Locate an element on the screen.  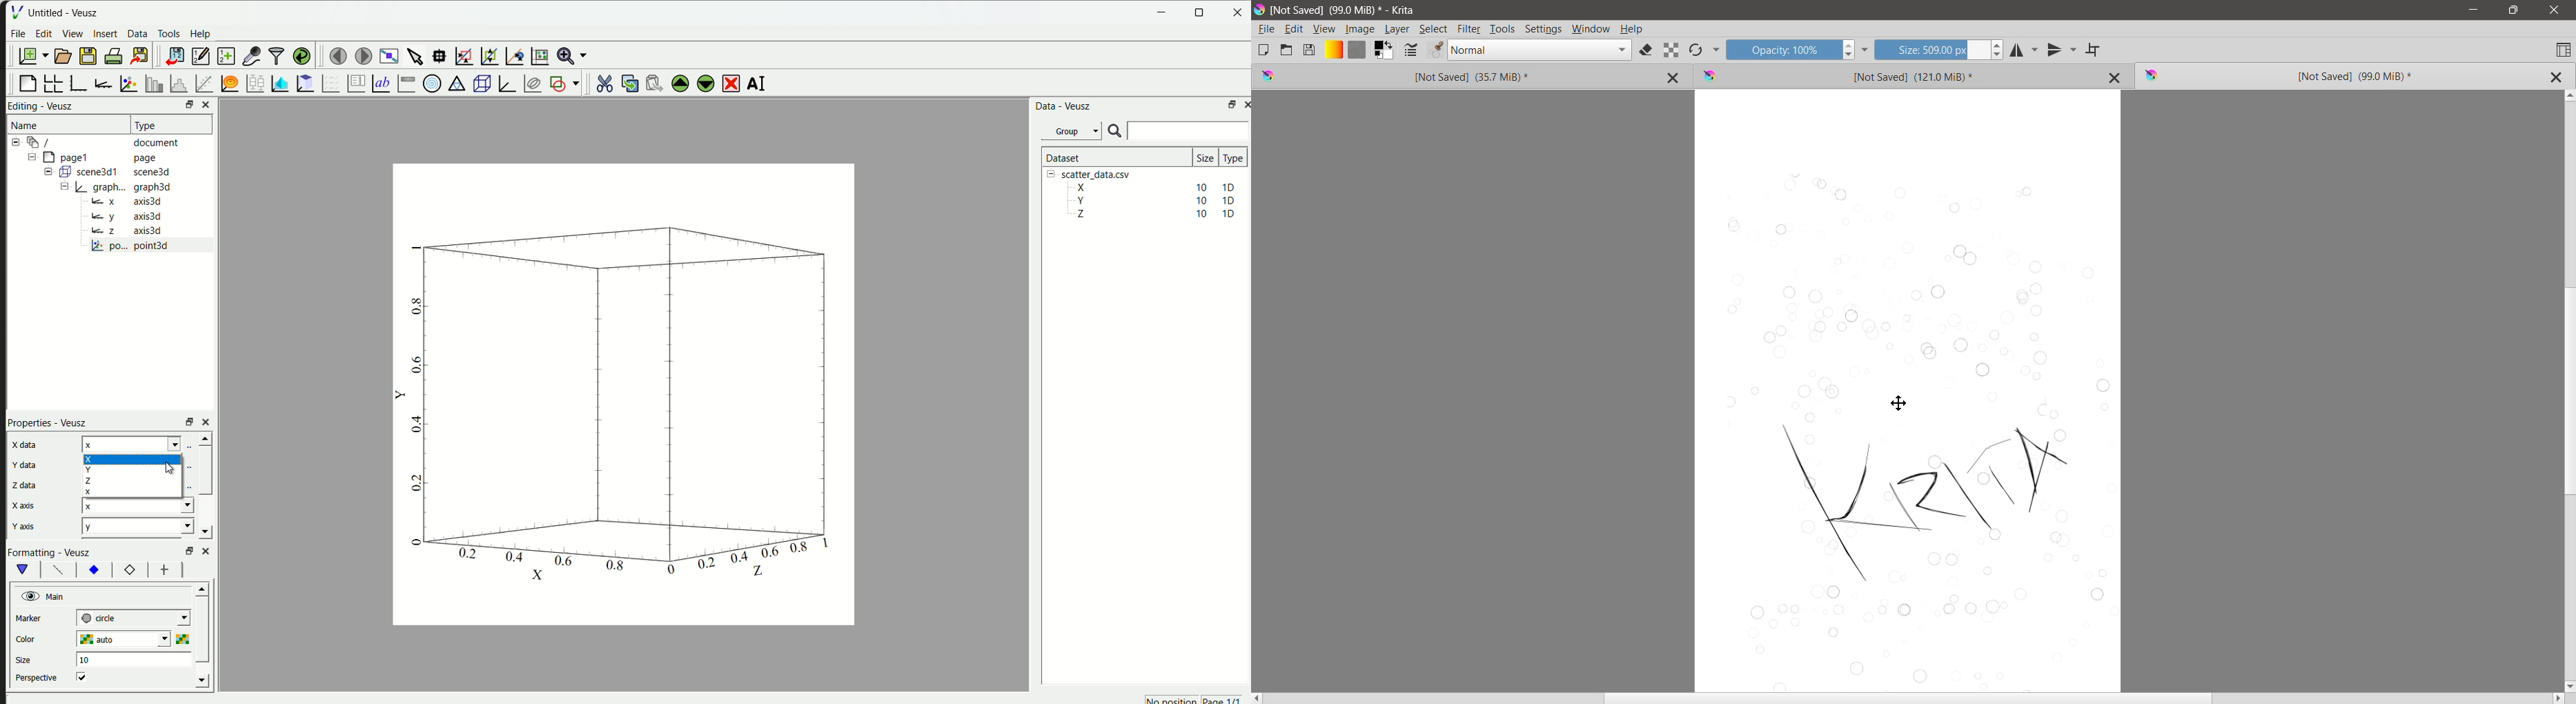
Edit is located at coordinates (1295, 30).